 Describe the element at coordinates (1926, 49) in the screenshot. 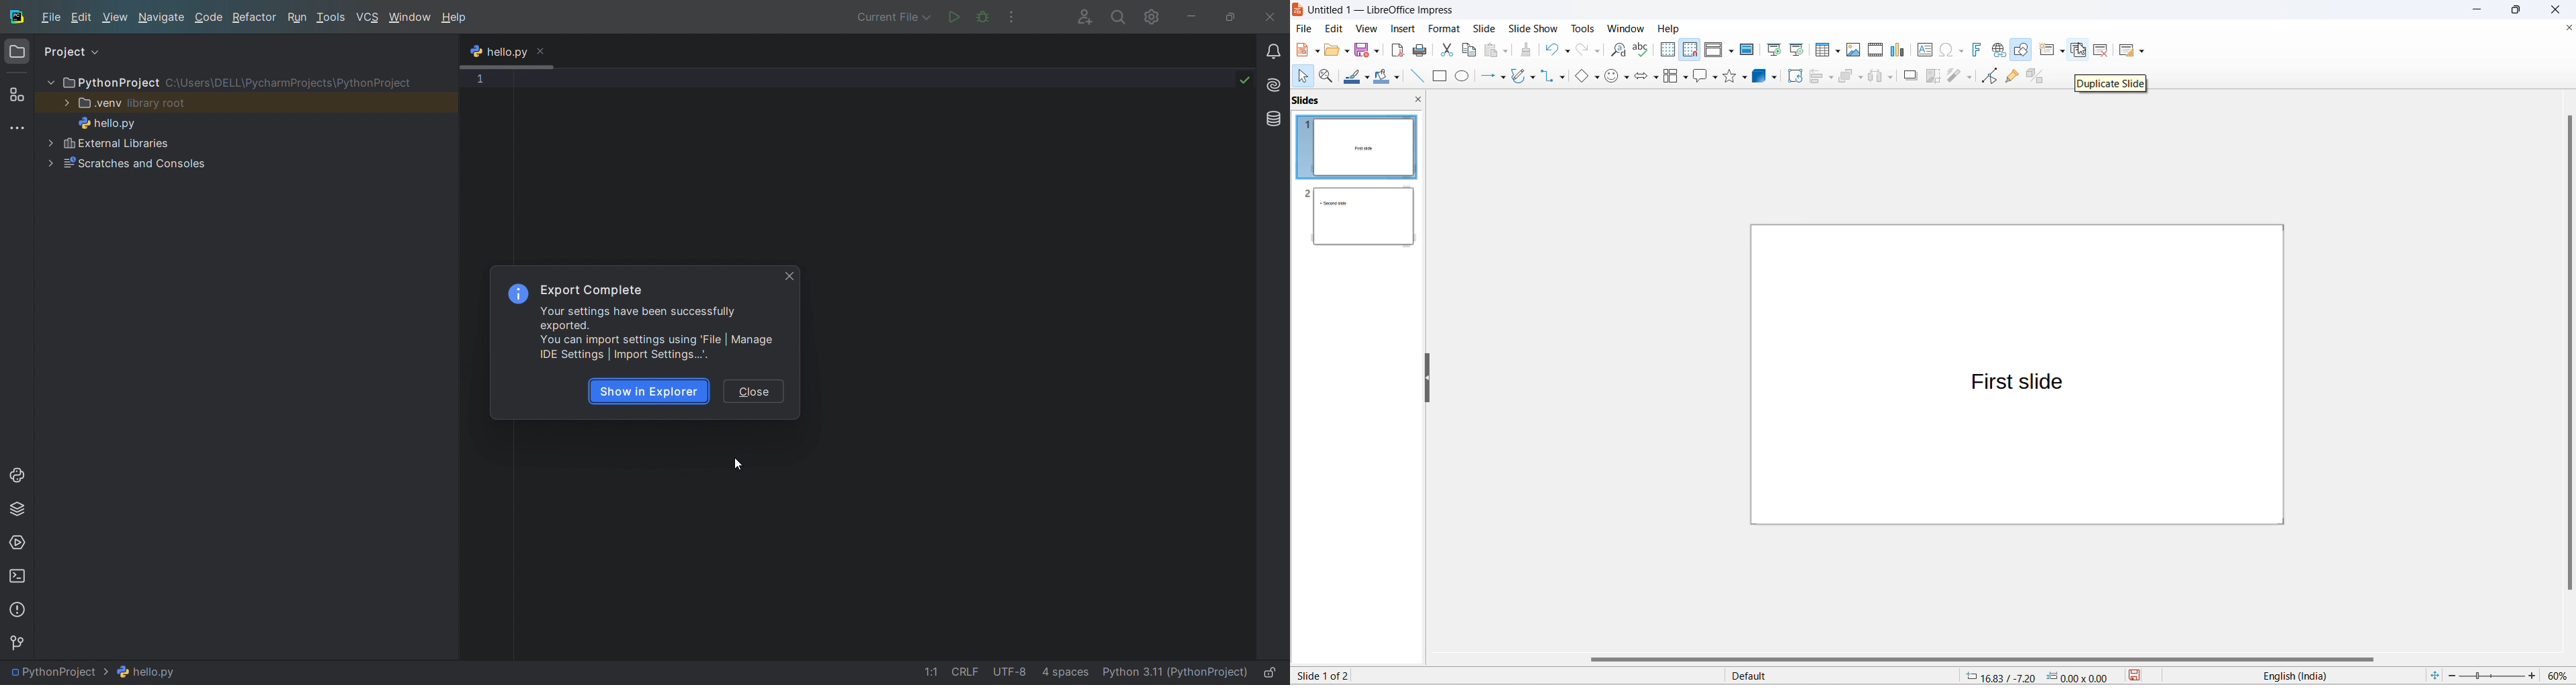

I see `insert text` at that location.